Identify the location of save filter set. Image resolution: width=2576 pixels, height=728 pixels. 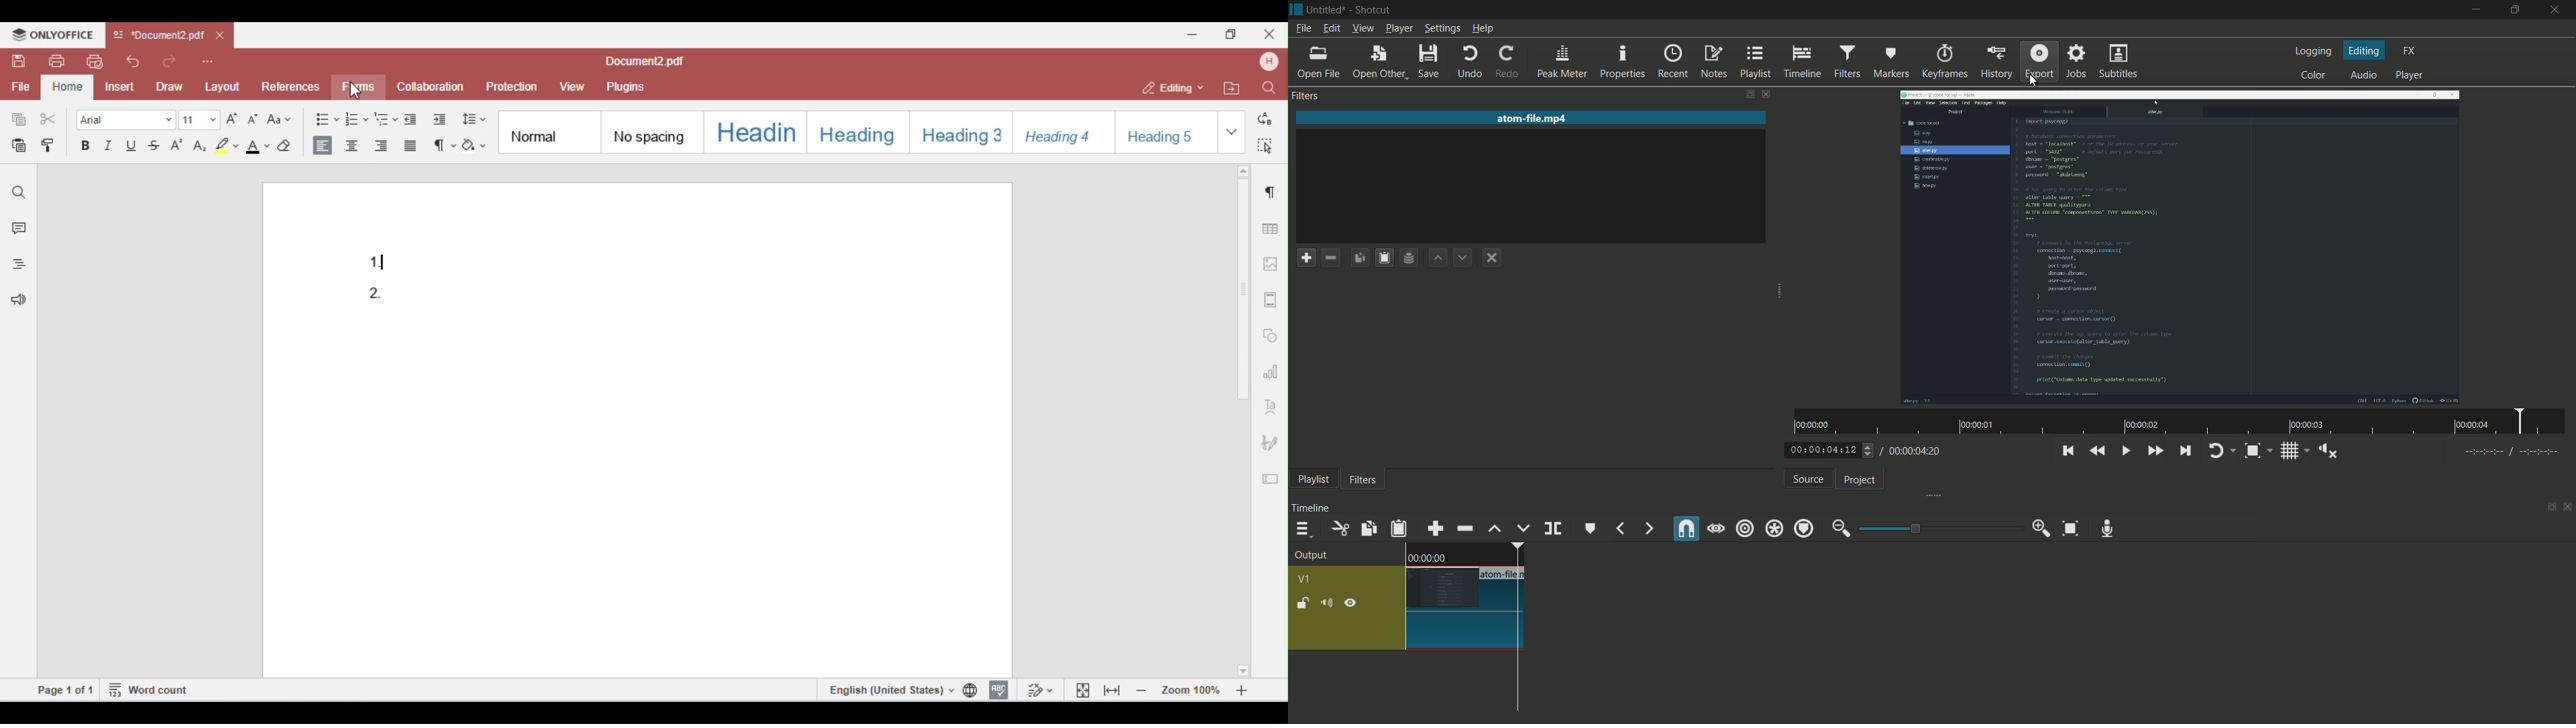
(1411, 257).